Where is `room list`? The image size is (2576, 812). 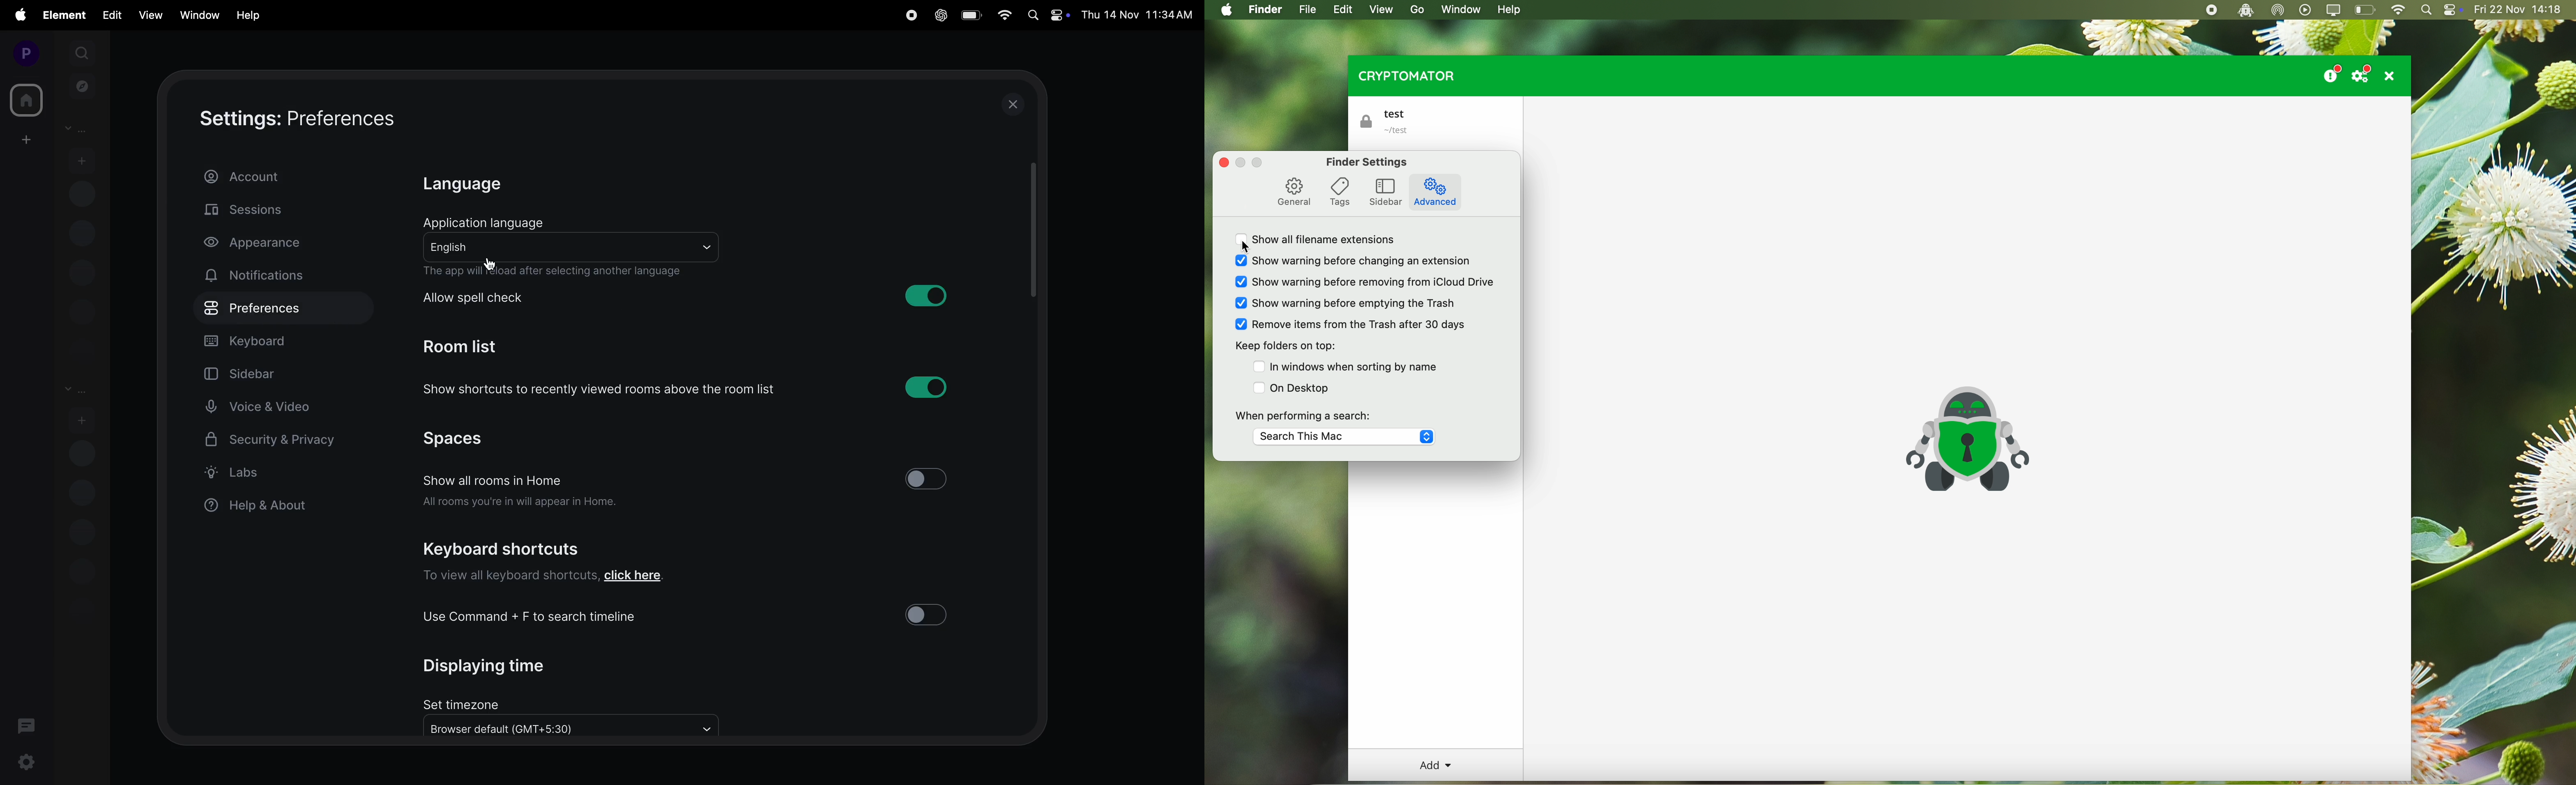 room list is located at coordinates (461, 345).